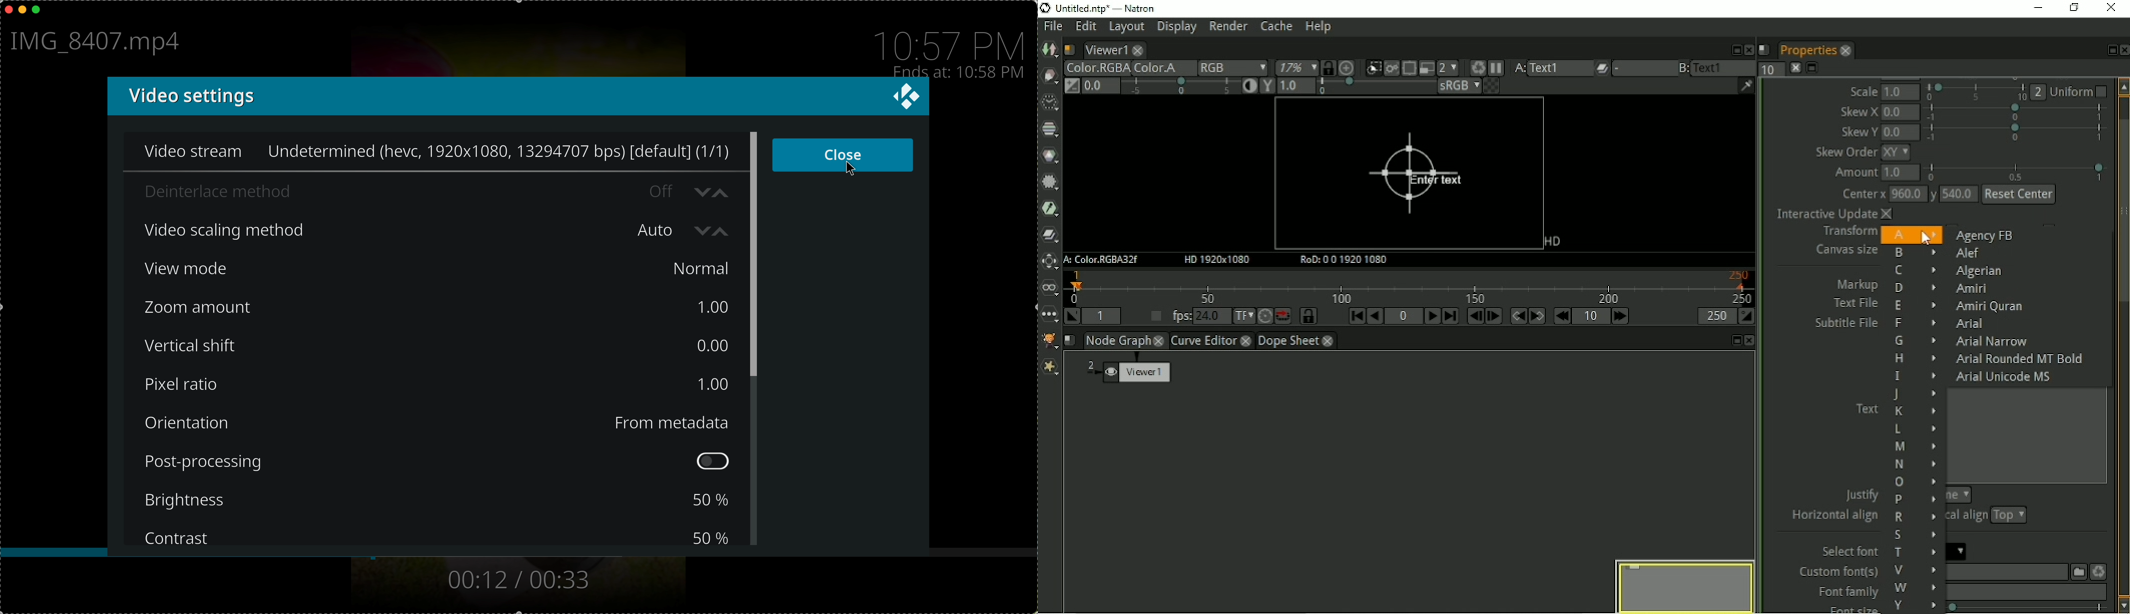  I want to click on 00:12/00:33, so click(517, 580).